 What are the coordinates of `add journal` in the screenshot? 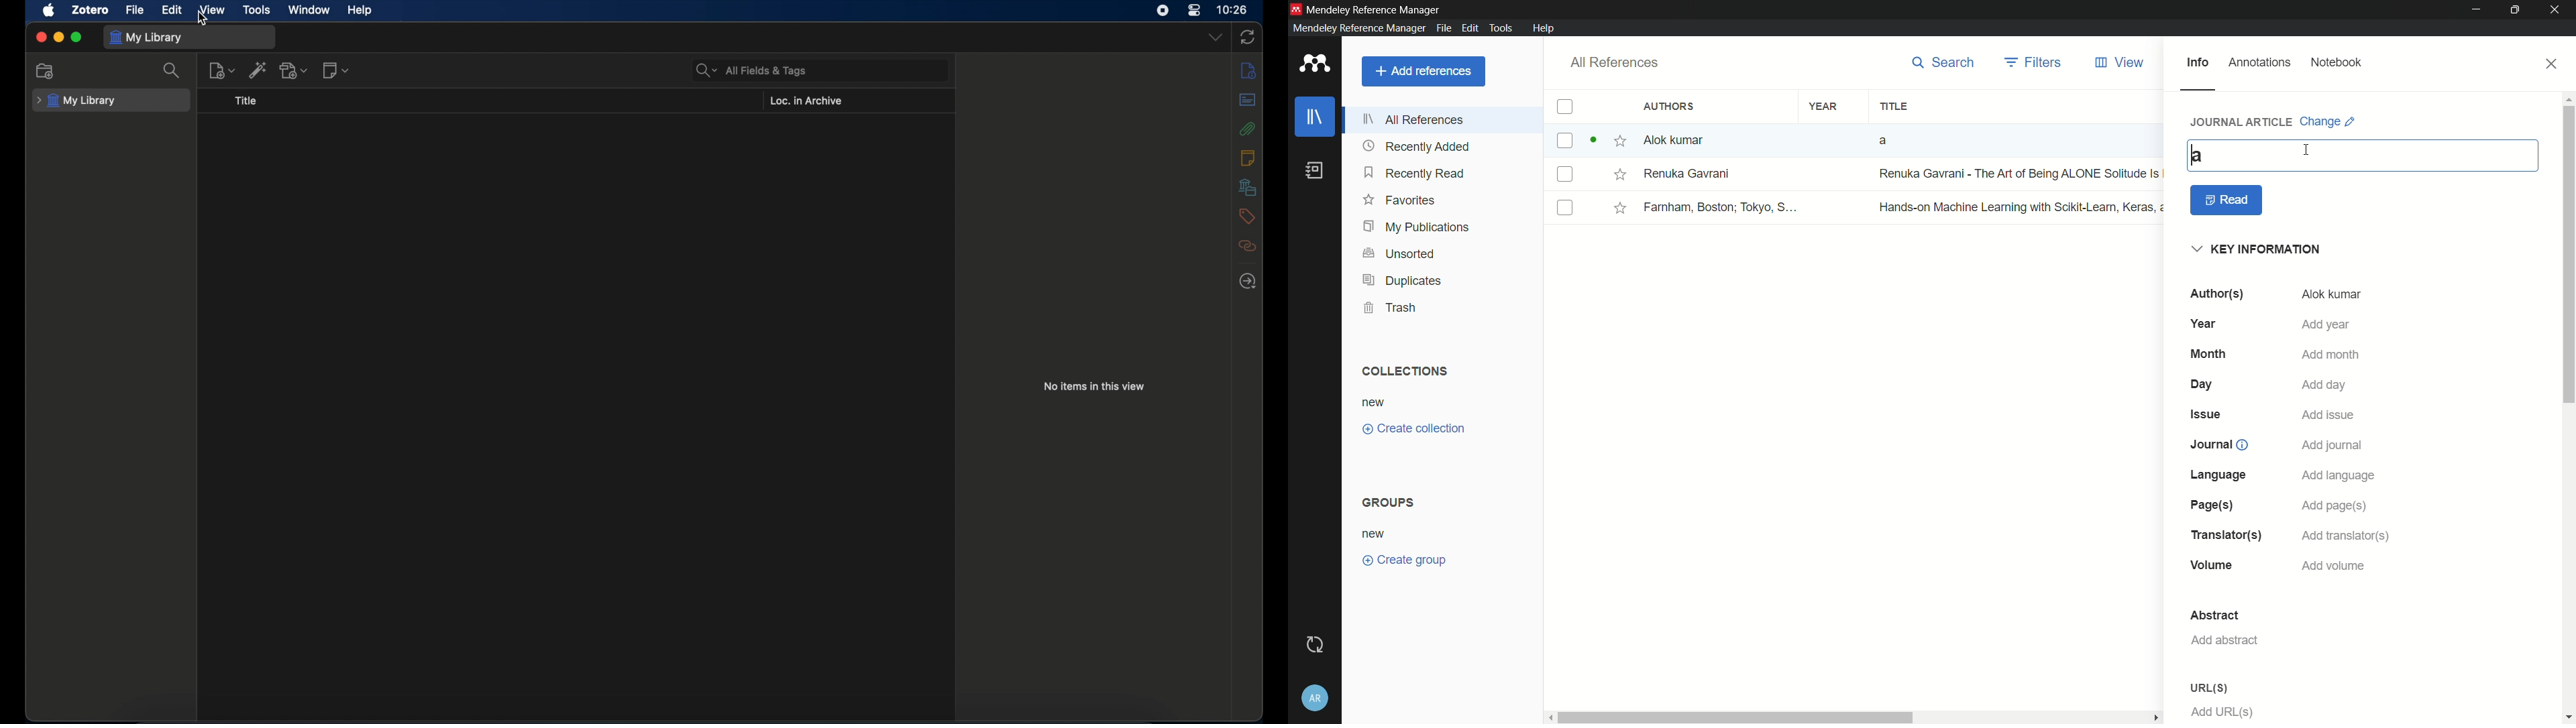 It's located at (2333, 446).